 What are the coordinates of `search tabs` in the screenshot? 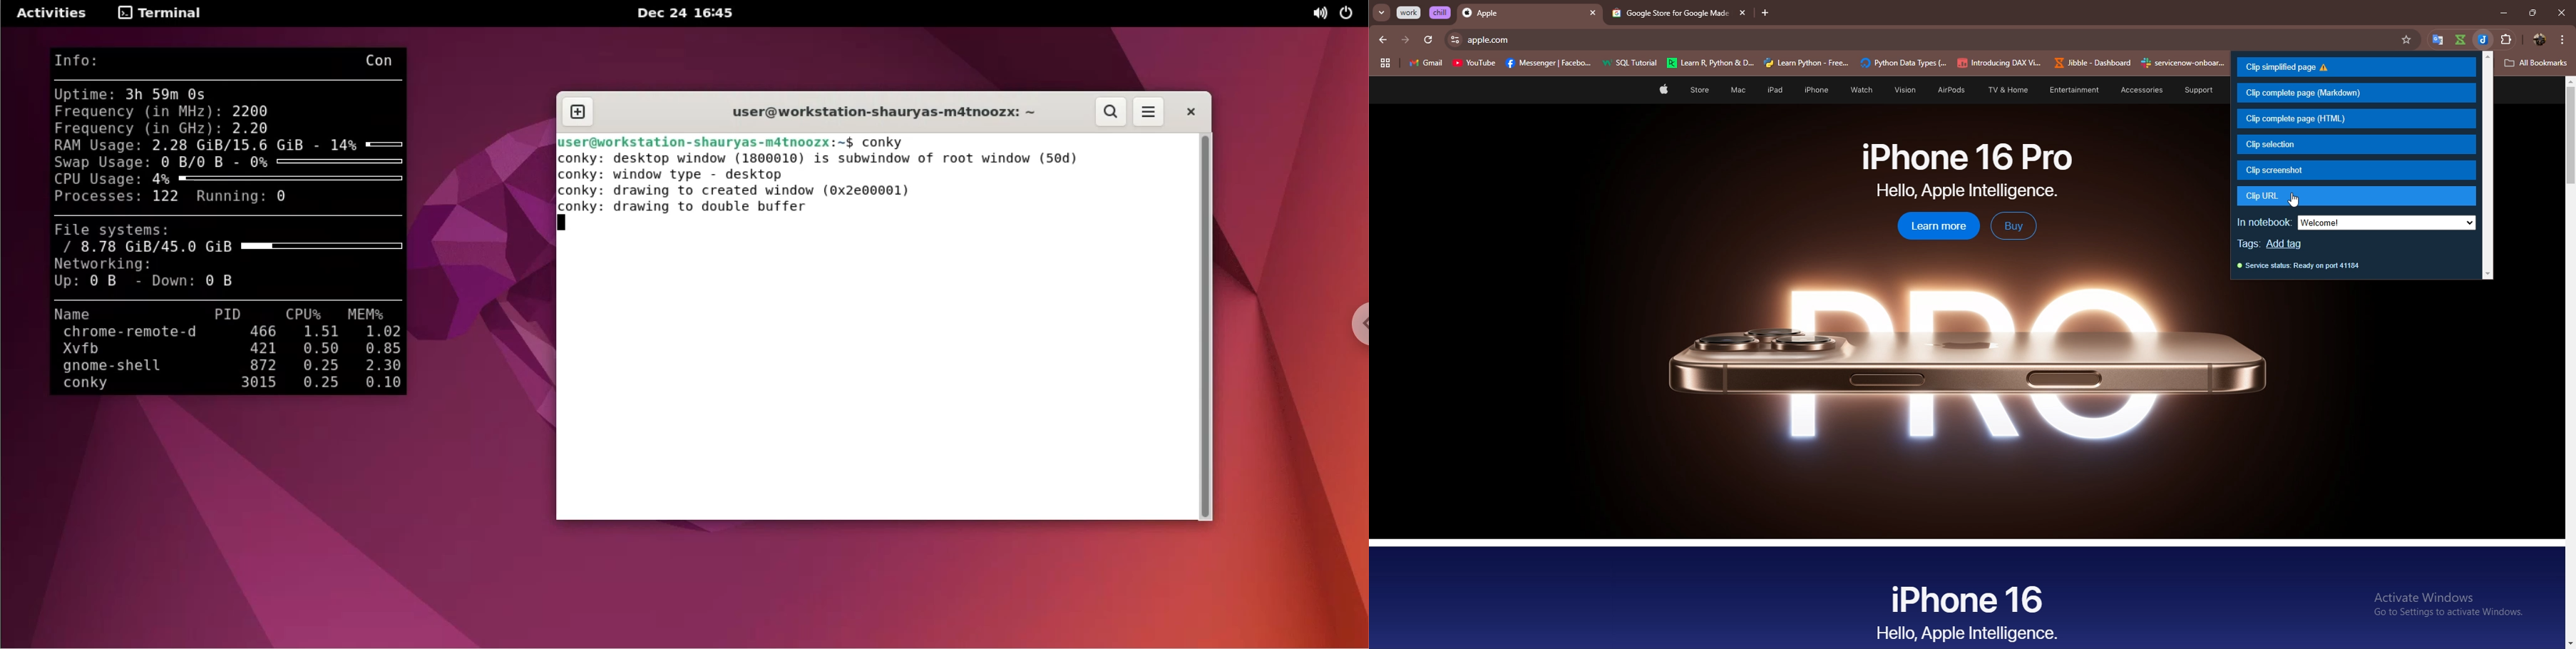 It's located at (1382, 13).